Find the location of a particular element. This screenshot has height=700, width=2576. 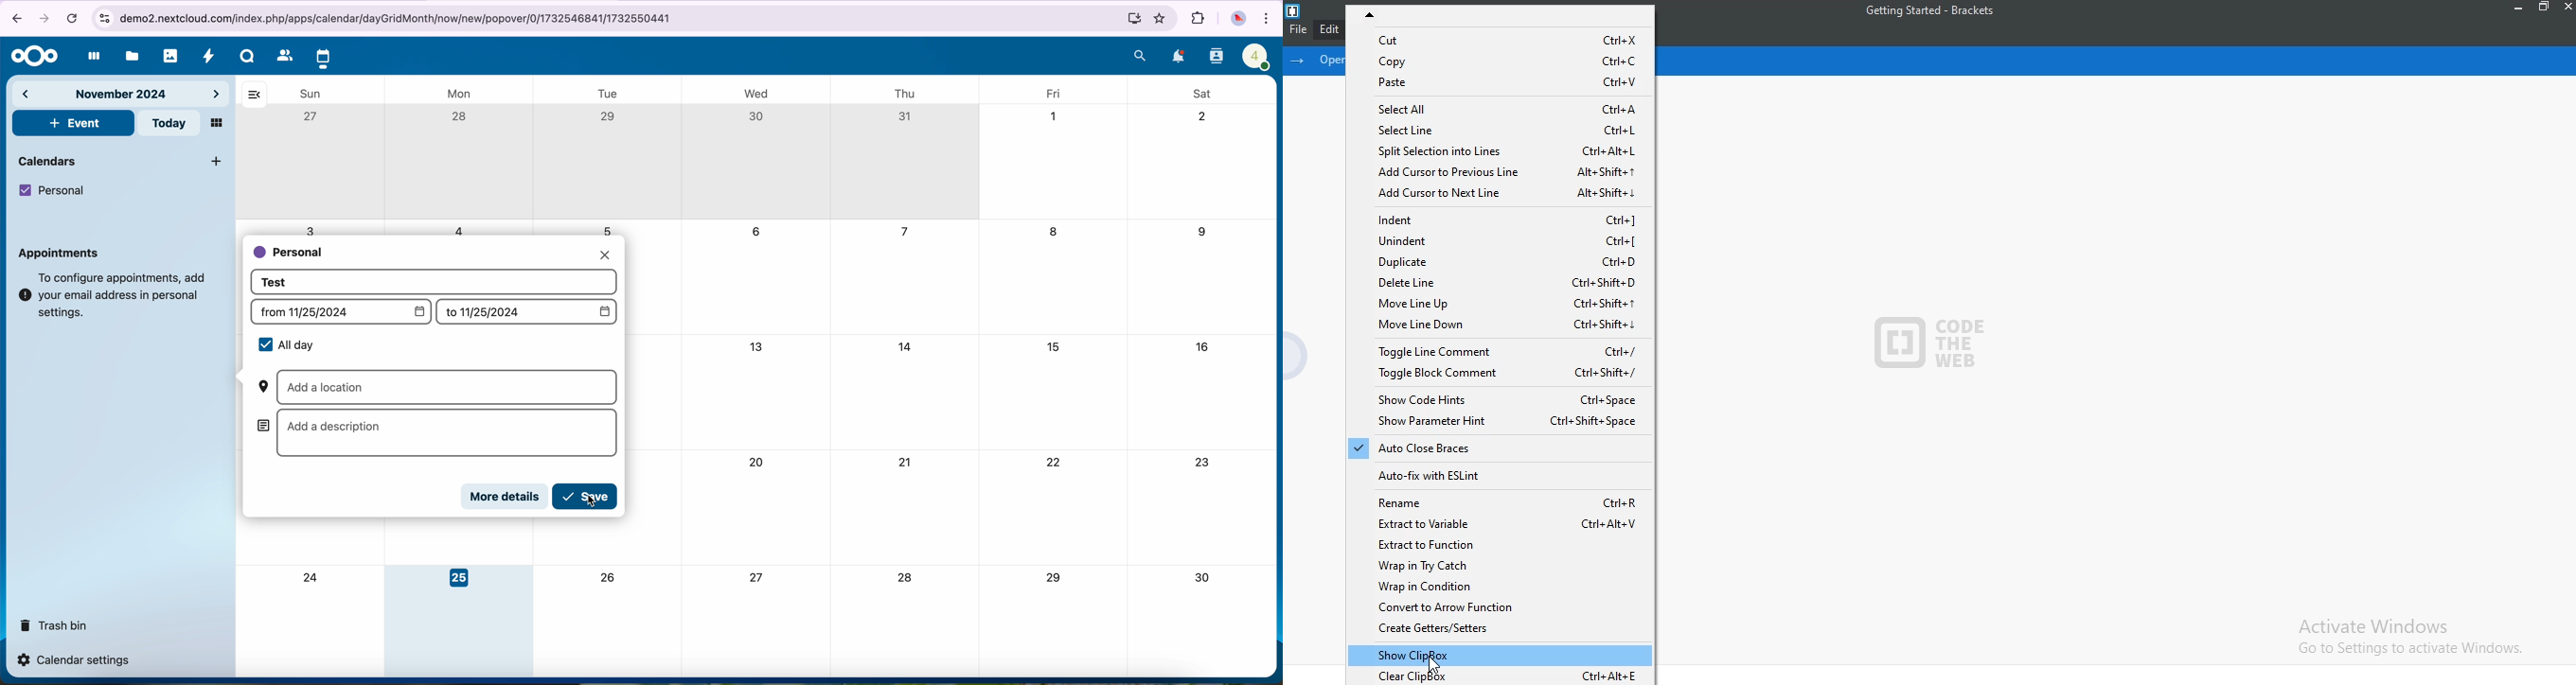

Delete line is located at coordinates (1493, 285).